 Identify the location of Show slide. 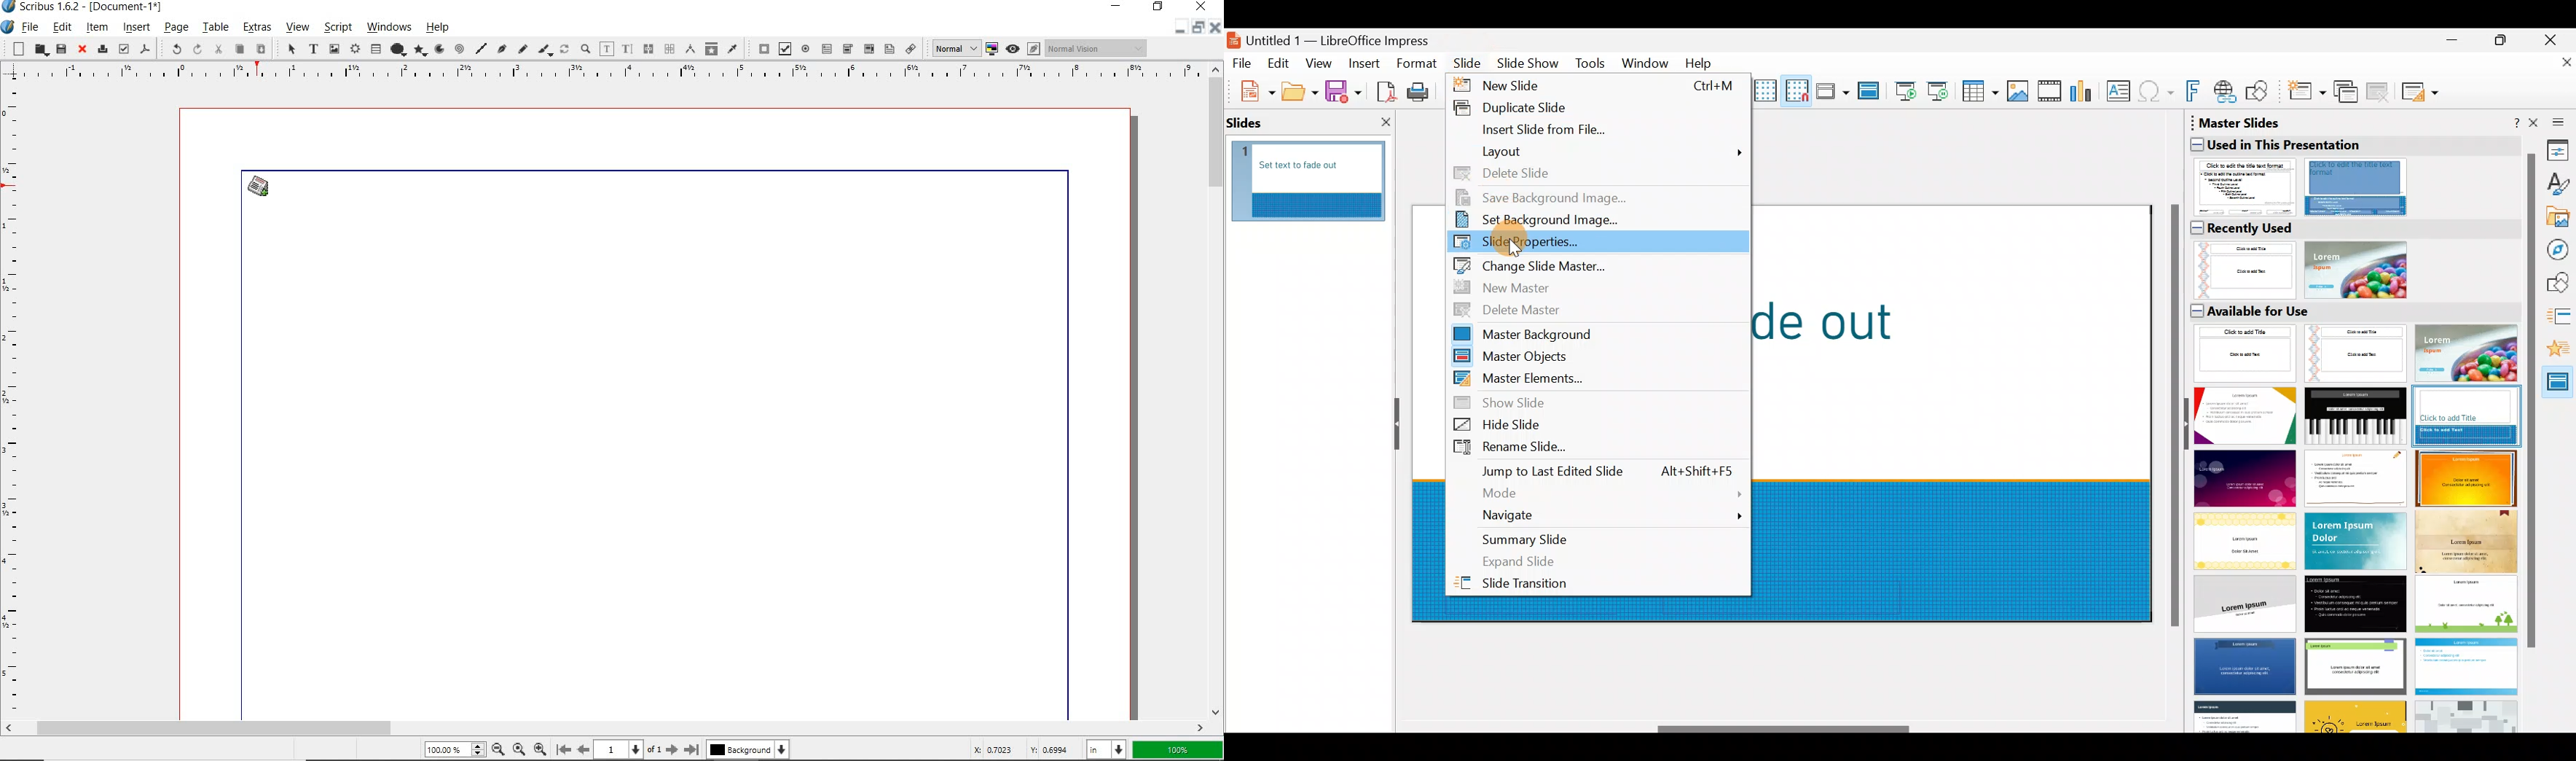
(1608, 404).